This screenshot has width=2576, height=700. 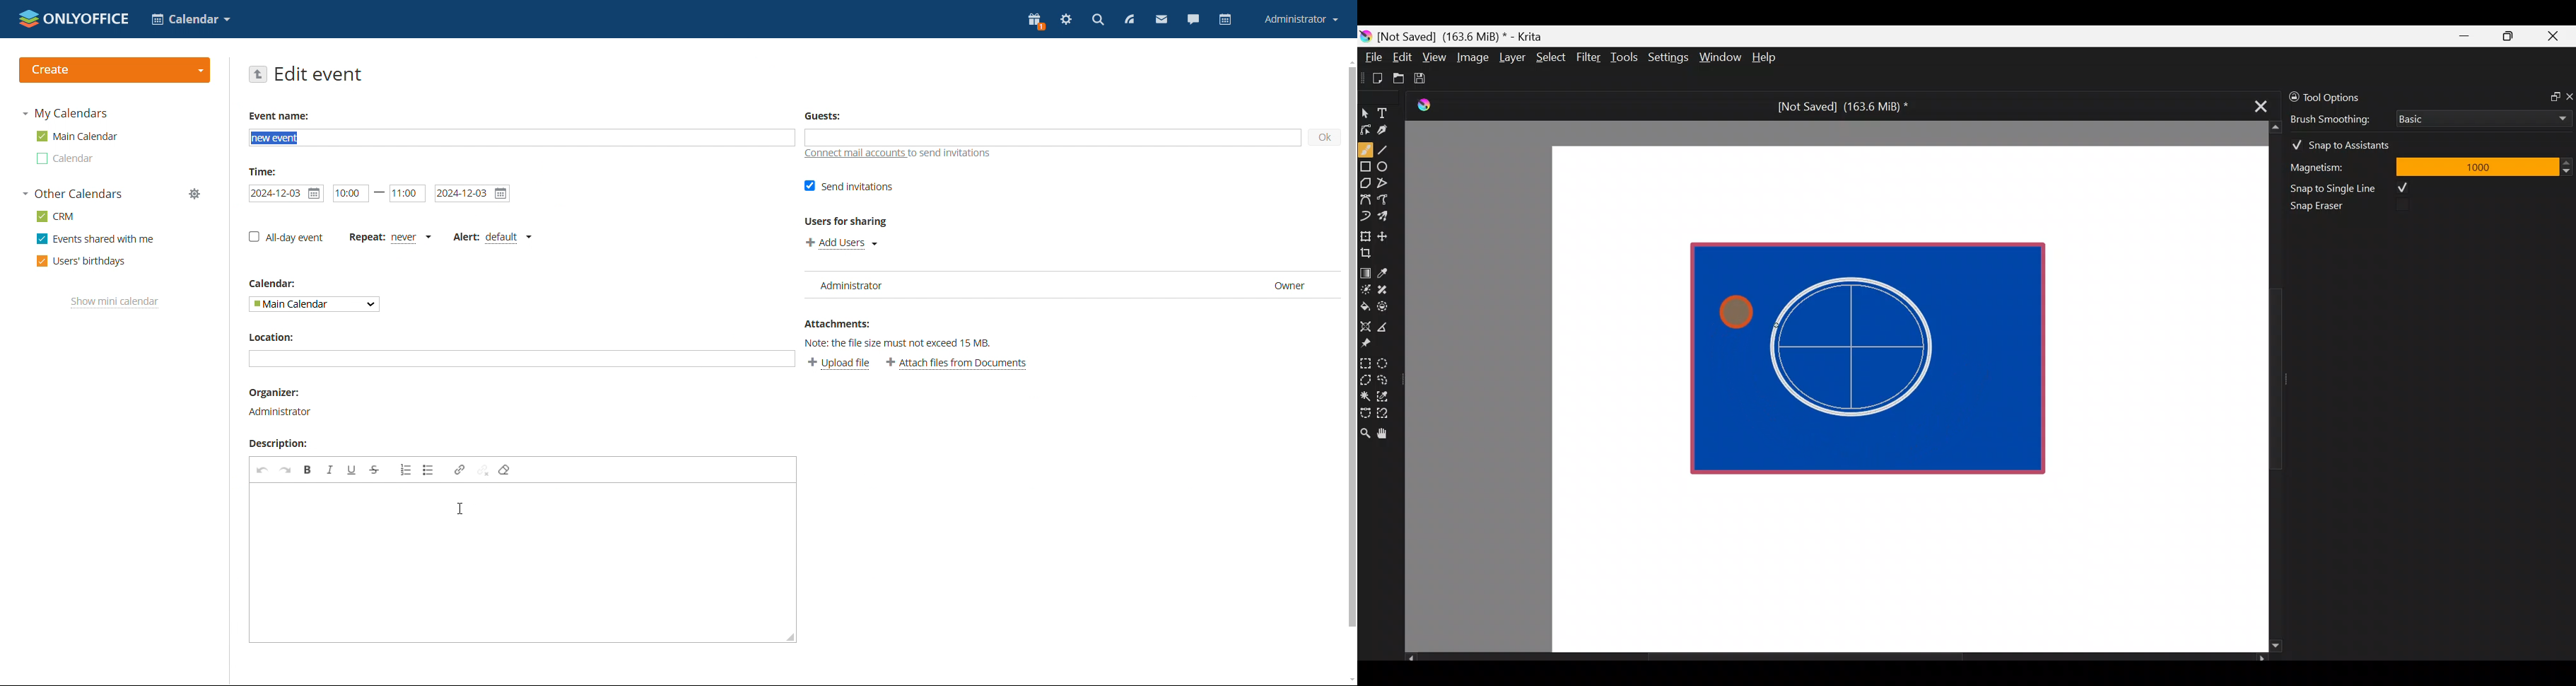 What do you see at coordinates (2335, 165) in the screenshot?
I see `Magnetism` at bounding box center [2335, 165].